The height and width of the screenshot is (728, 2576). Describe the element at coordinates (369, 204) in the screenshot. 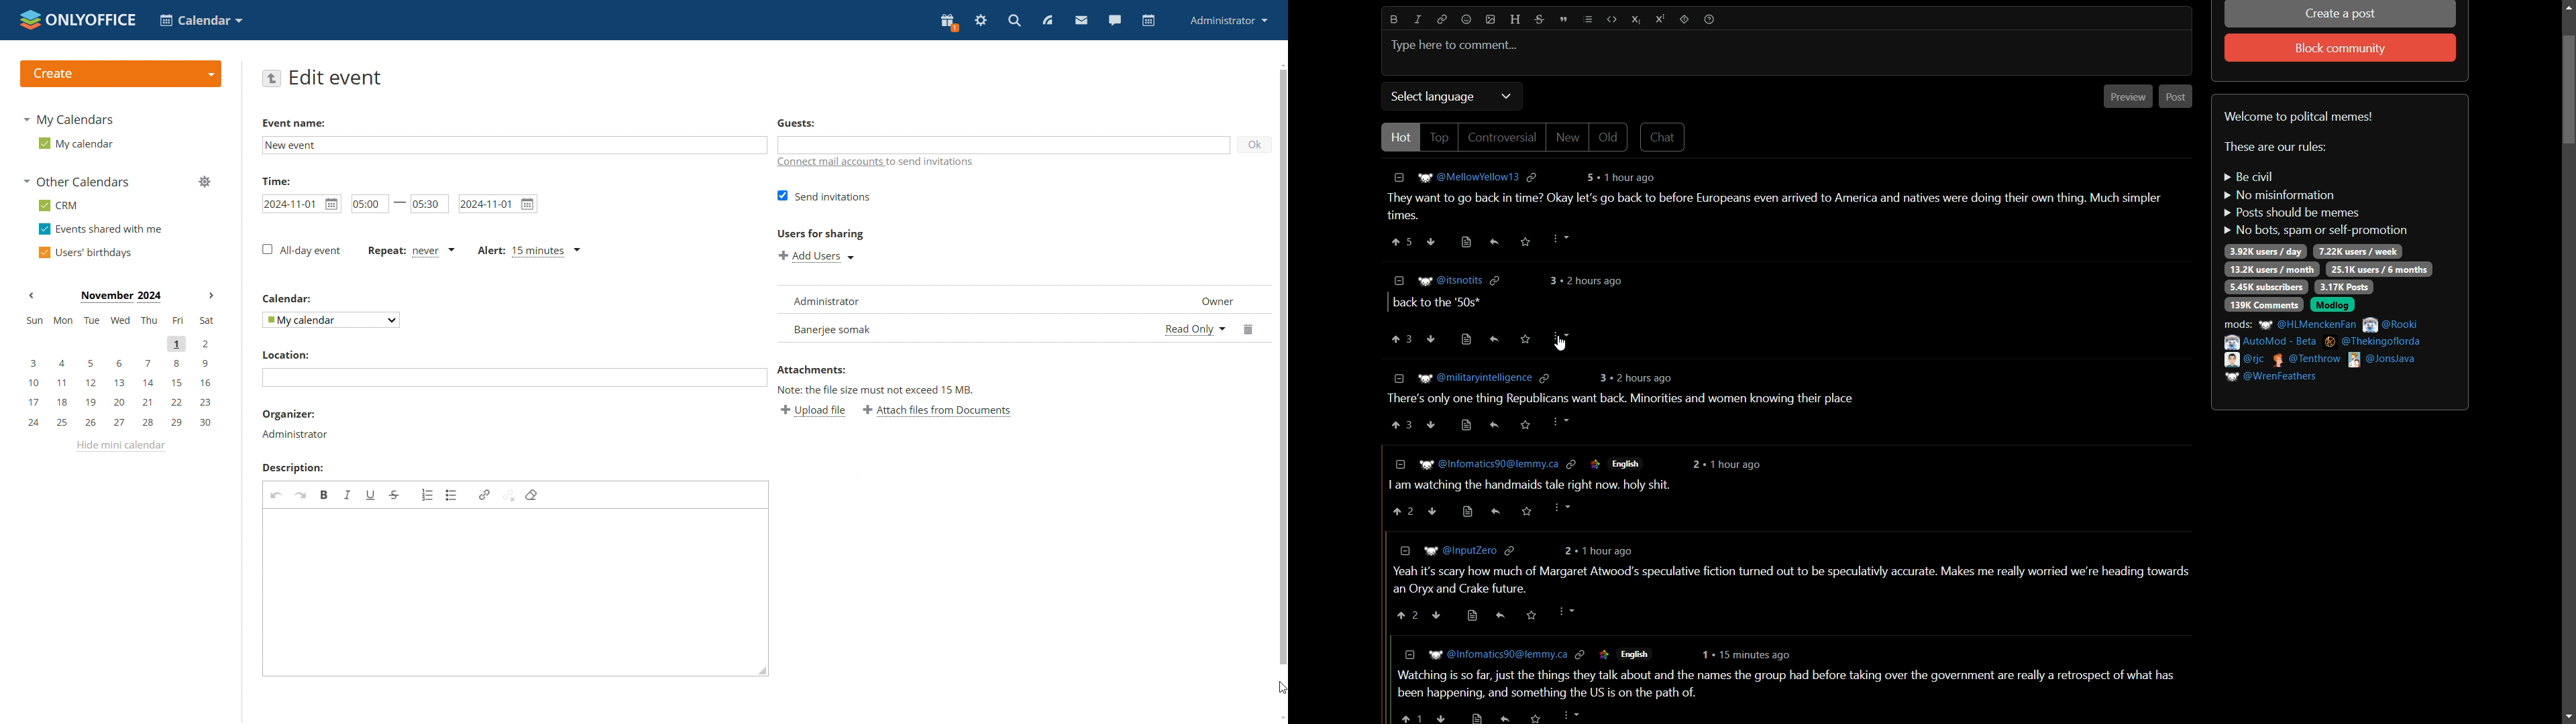

I see `start time` at that location.